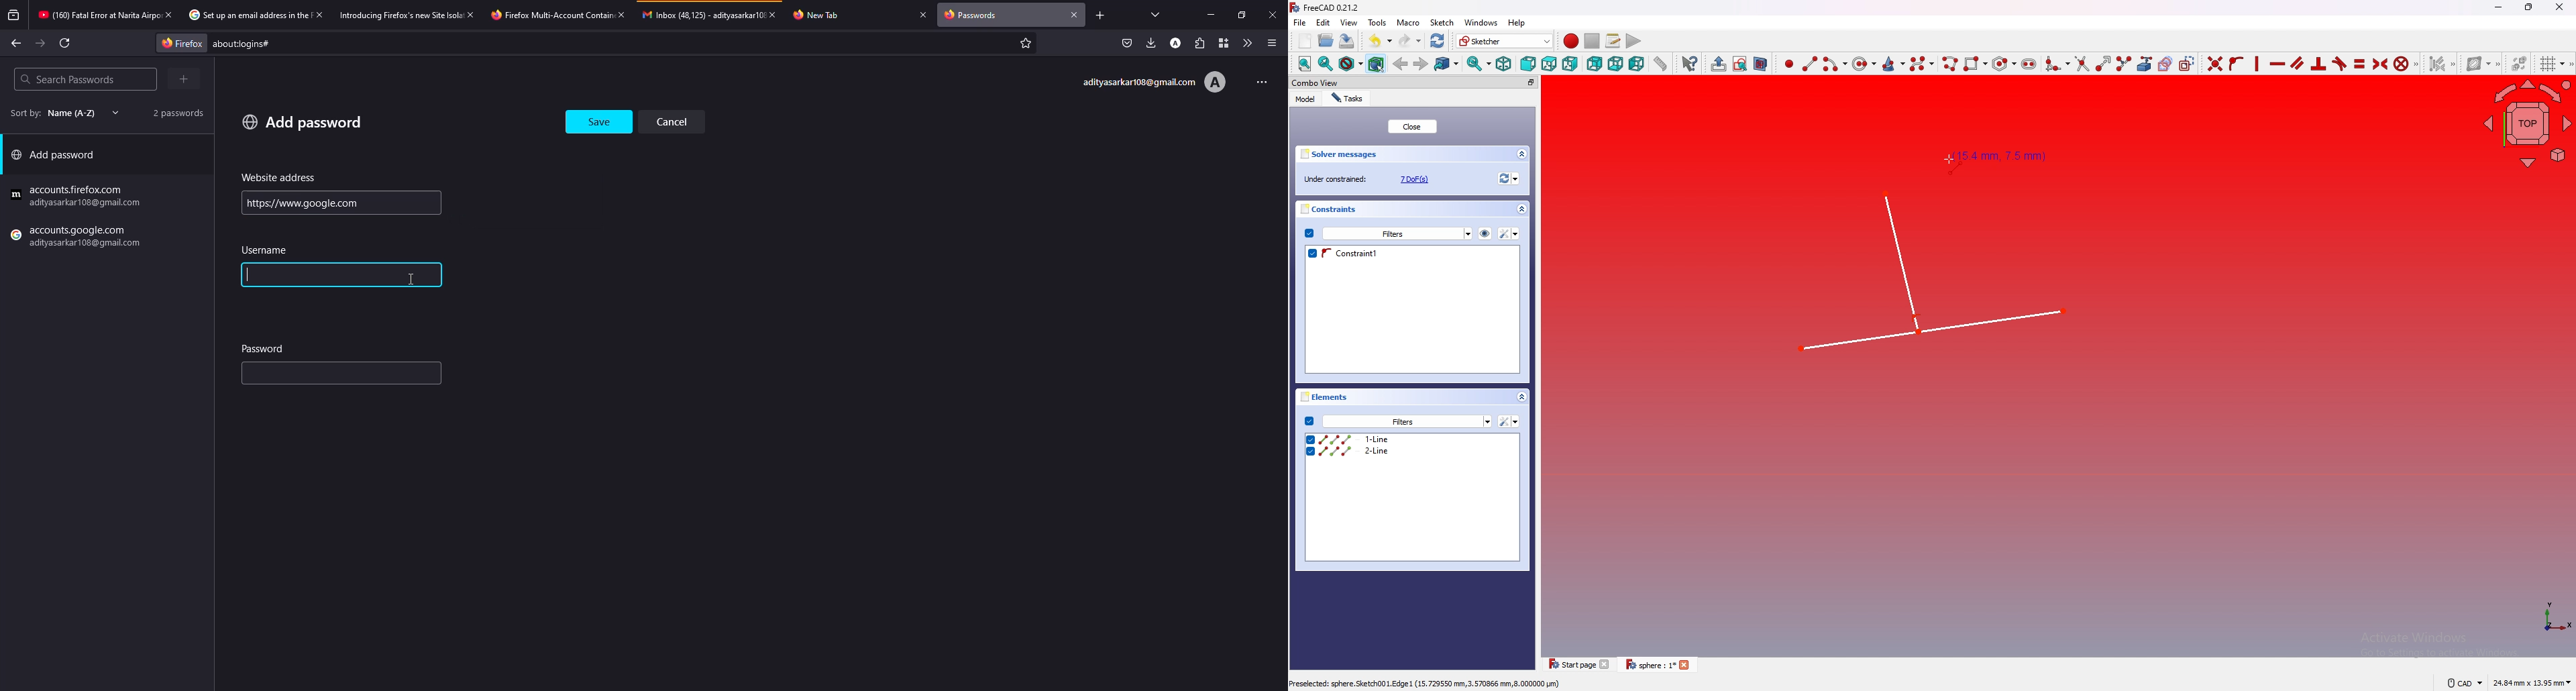  I want to click on Check, so click(1309, 421).